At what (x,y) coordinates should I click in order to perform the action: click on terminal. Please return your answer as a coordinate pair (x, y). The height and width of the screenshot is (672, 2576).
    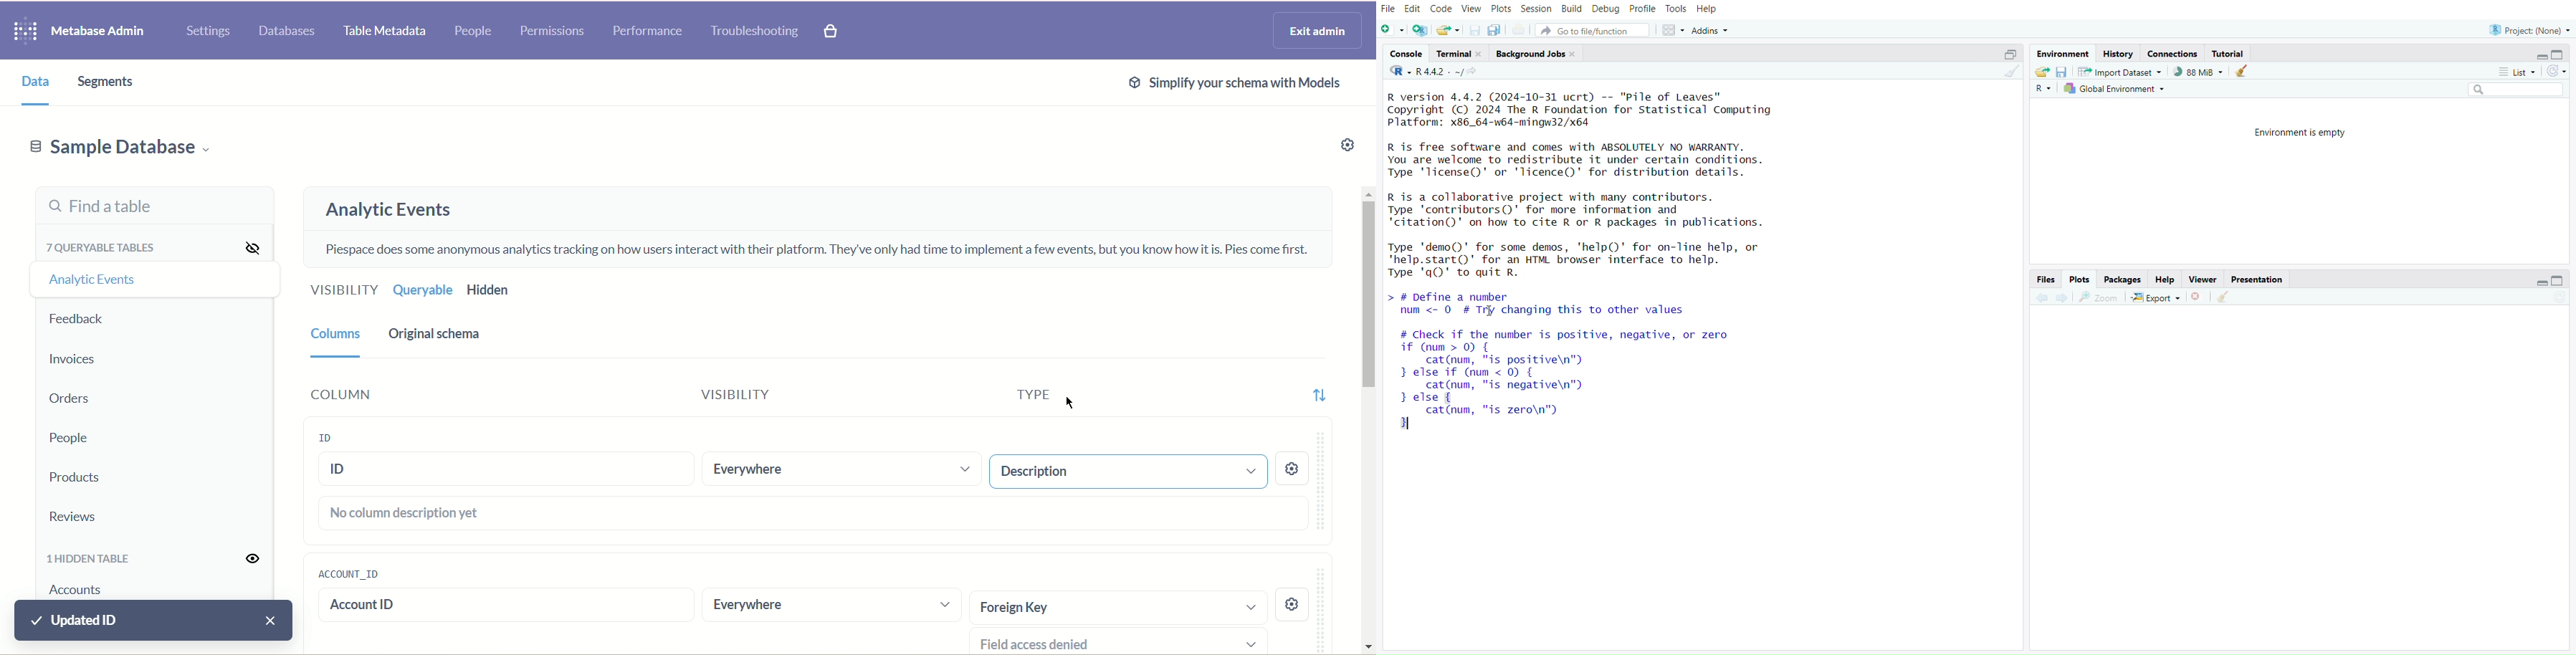
    Looking at the image, I should click on (1461, 54).